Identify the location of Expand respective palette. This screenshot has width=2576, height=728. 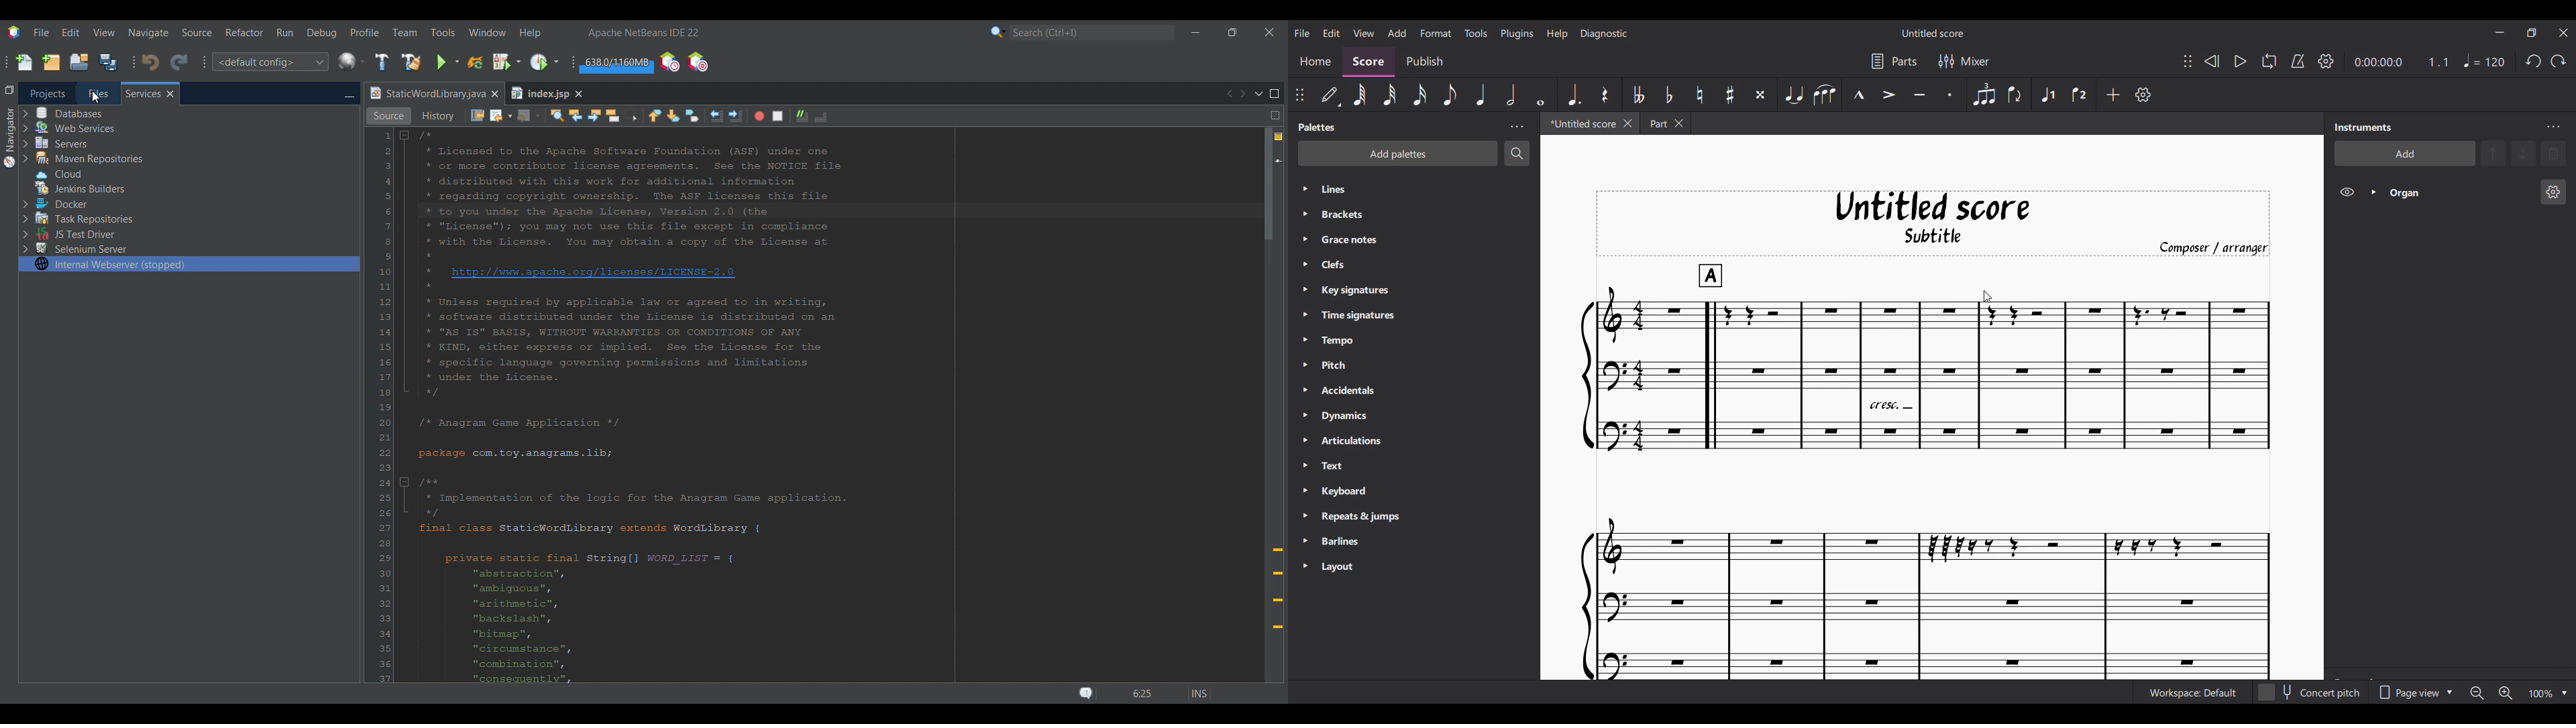
(1305, 377).